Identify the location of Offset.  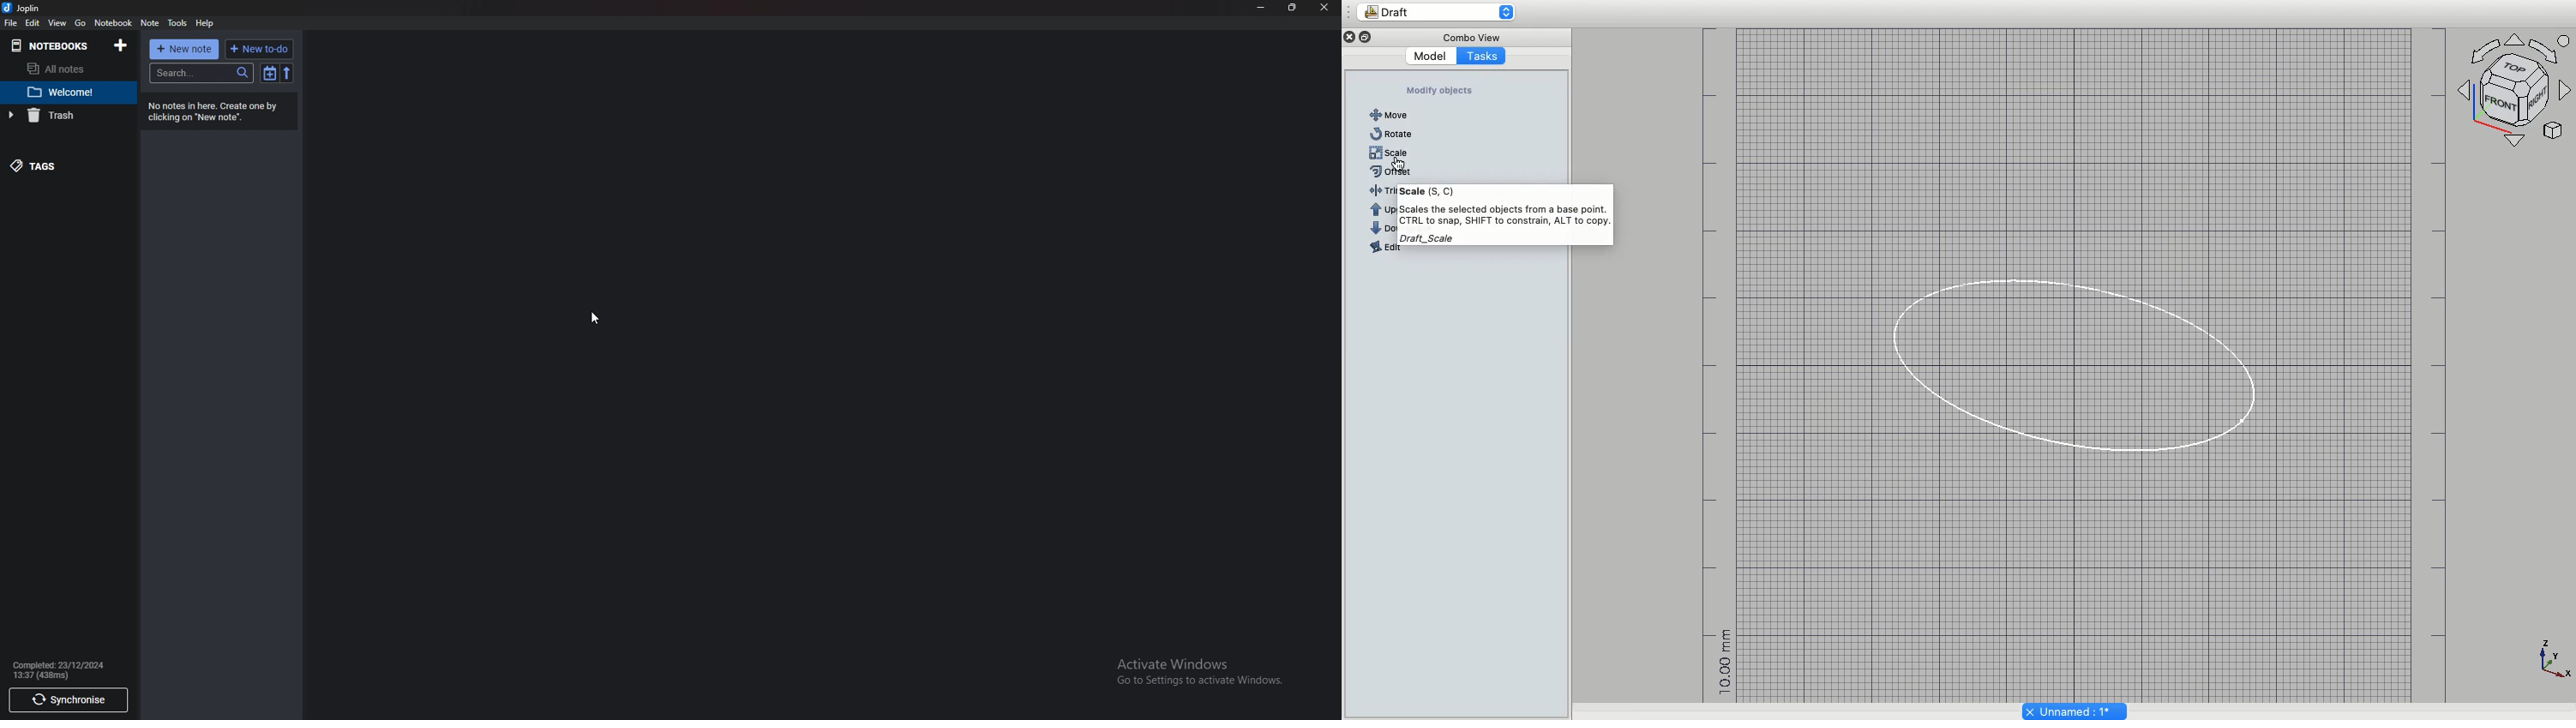
(1395, 171).